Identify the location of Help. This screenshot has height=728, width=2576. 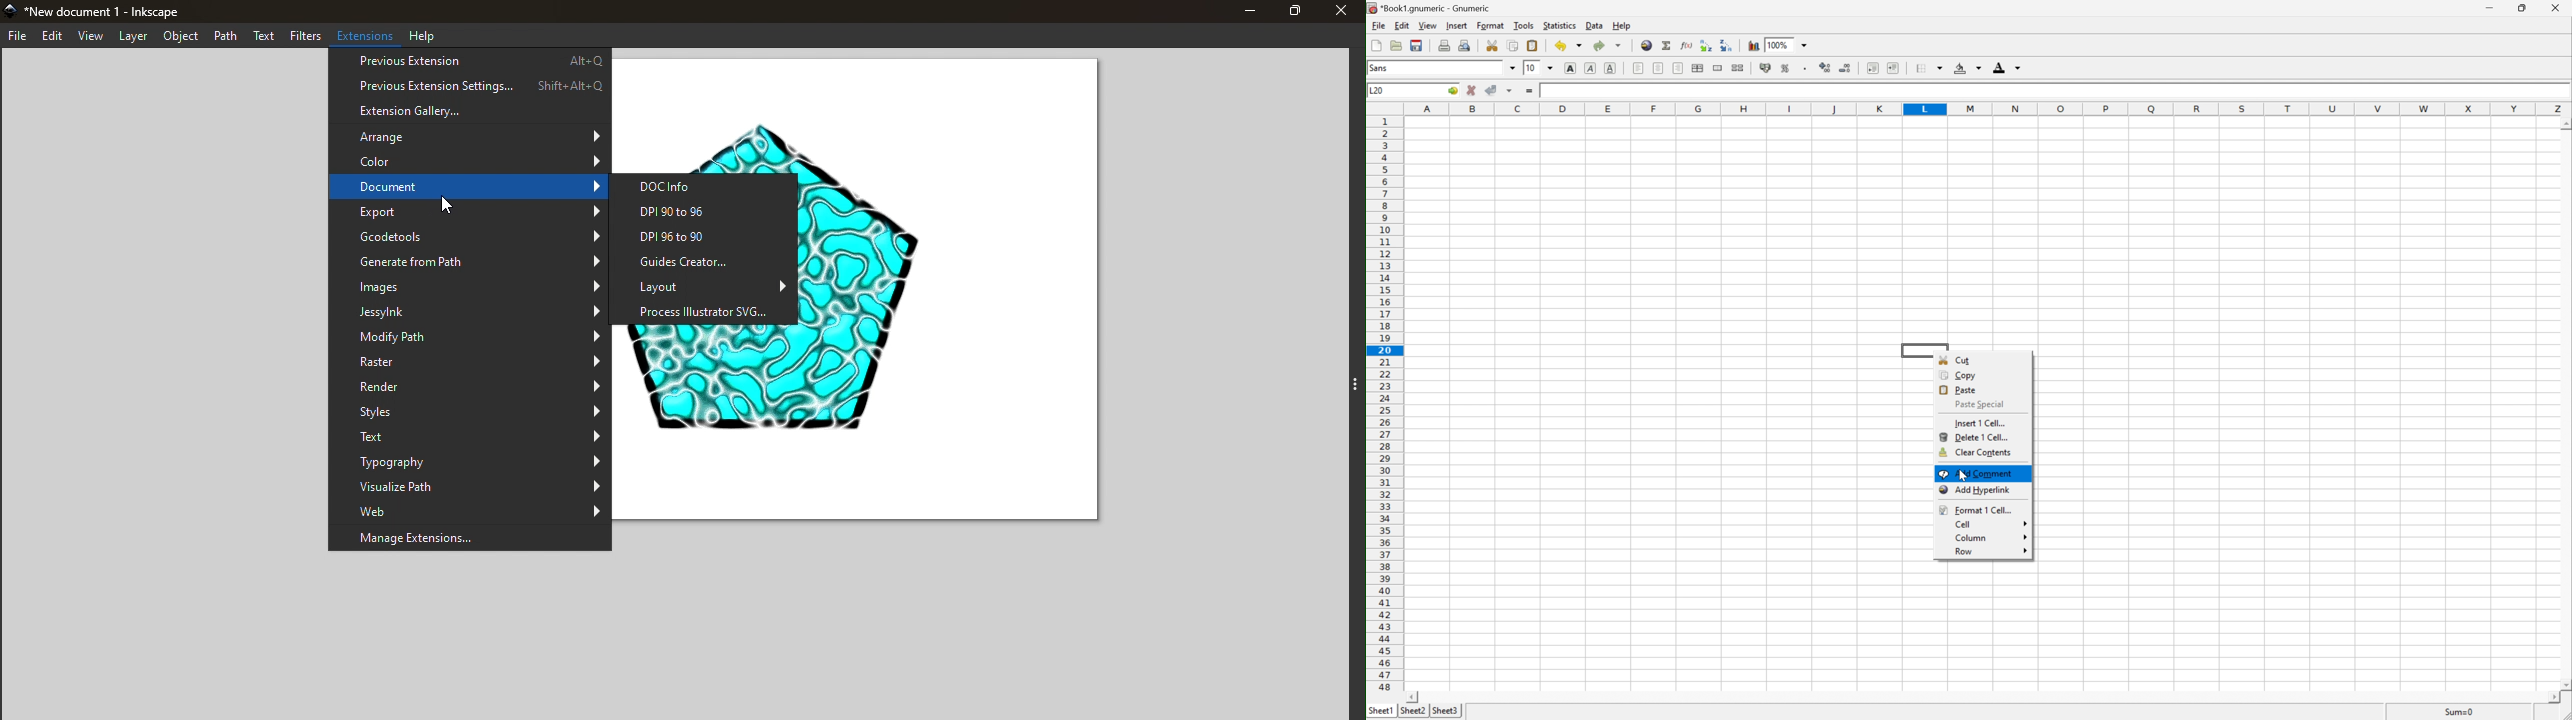
(427, 35).